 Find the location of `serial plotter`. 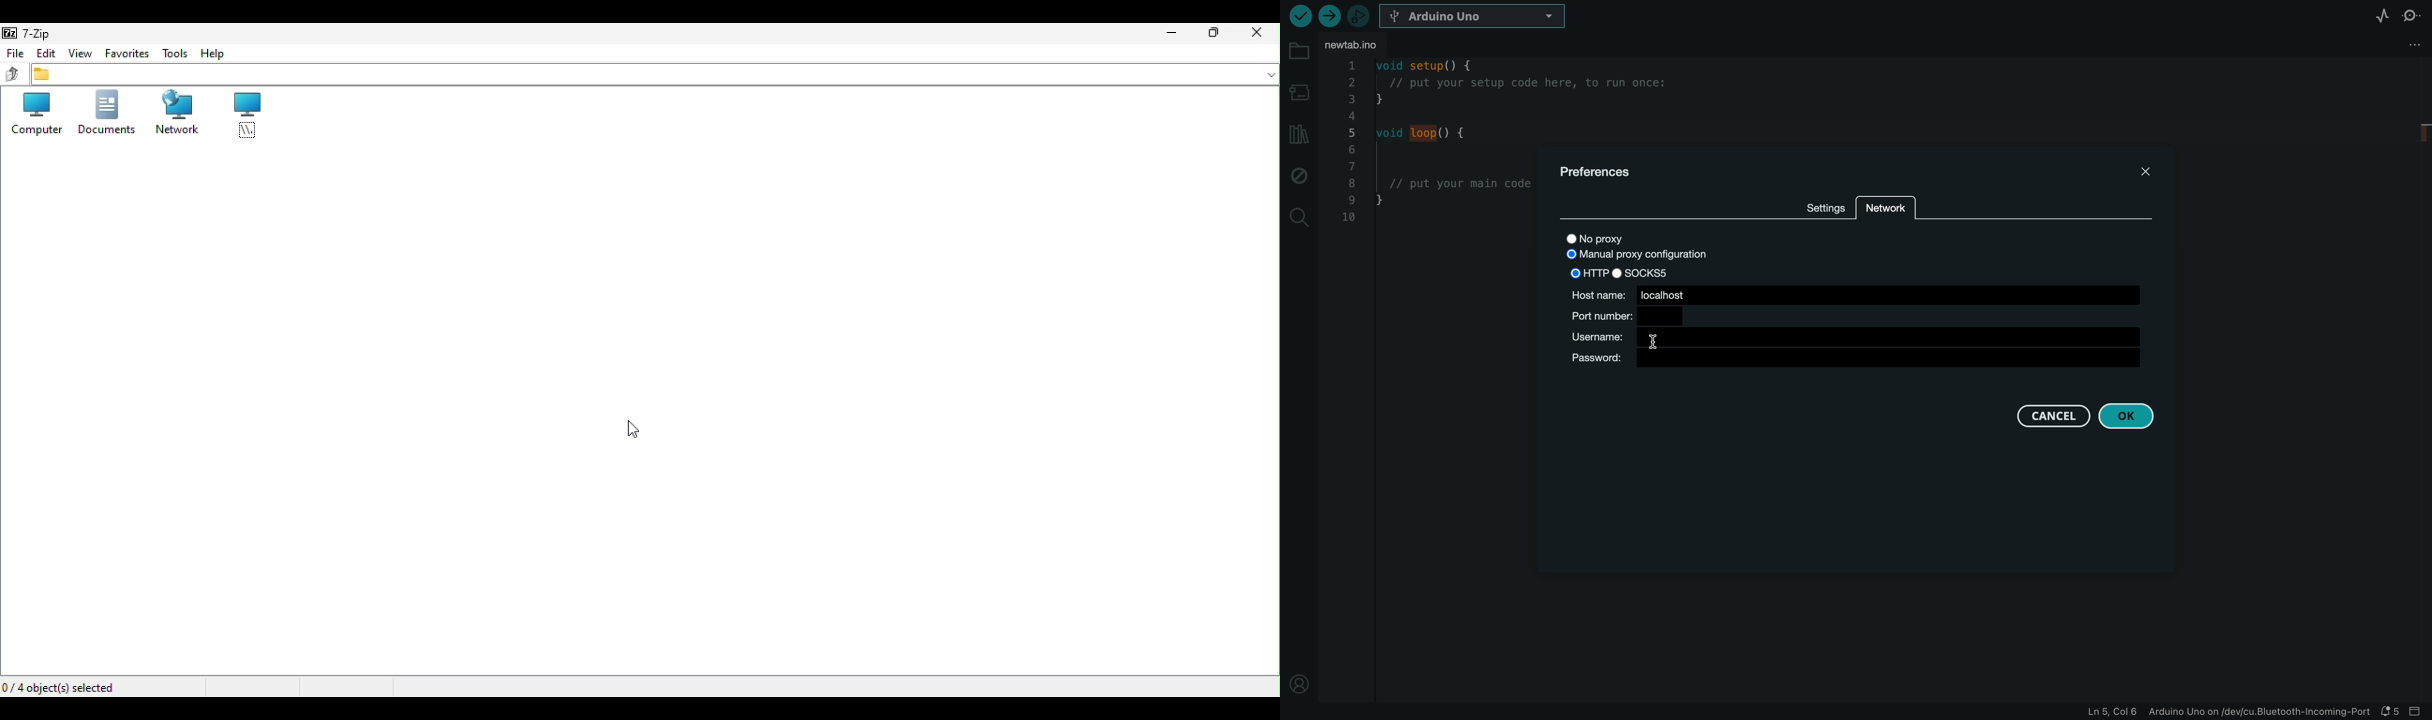

serial plotter is located at coordinates (2382, 16).